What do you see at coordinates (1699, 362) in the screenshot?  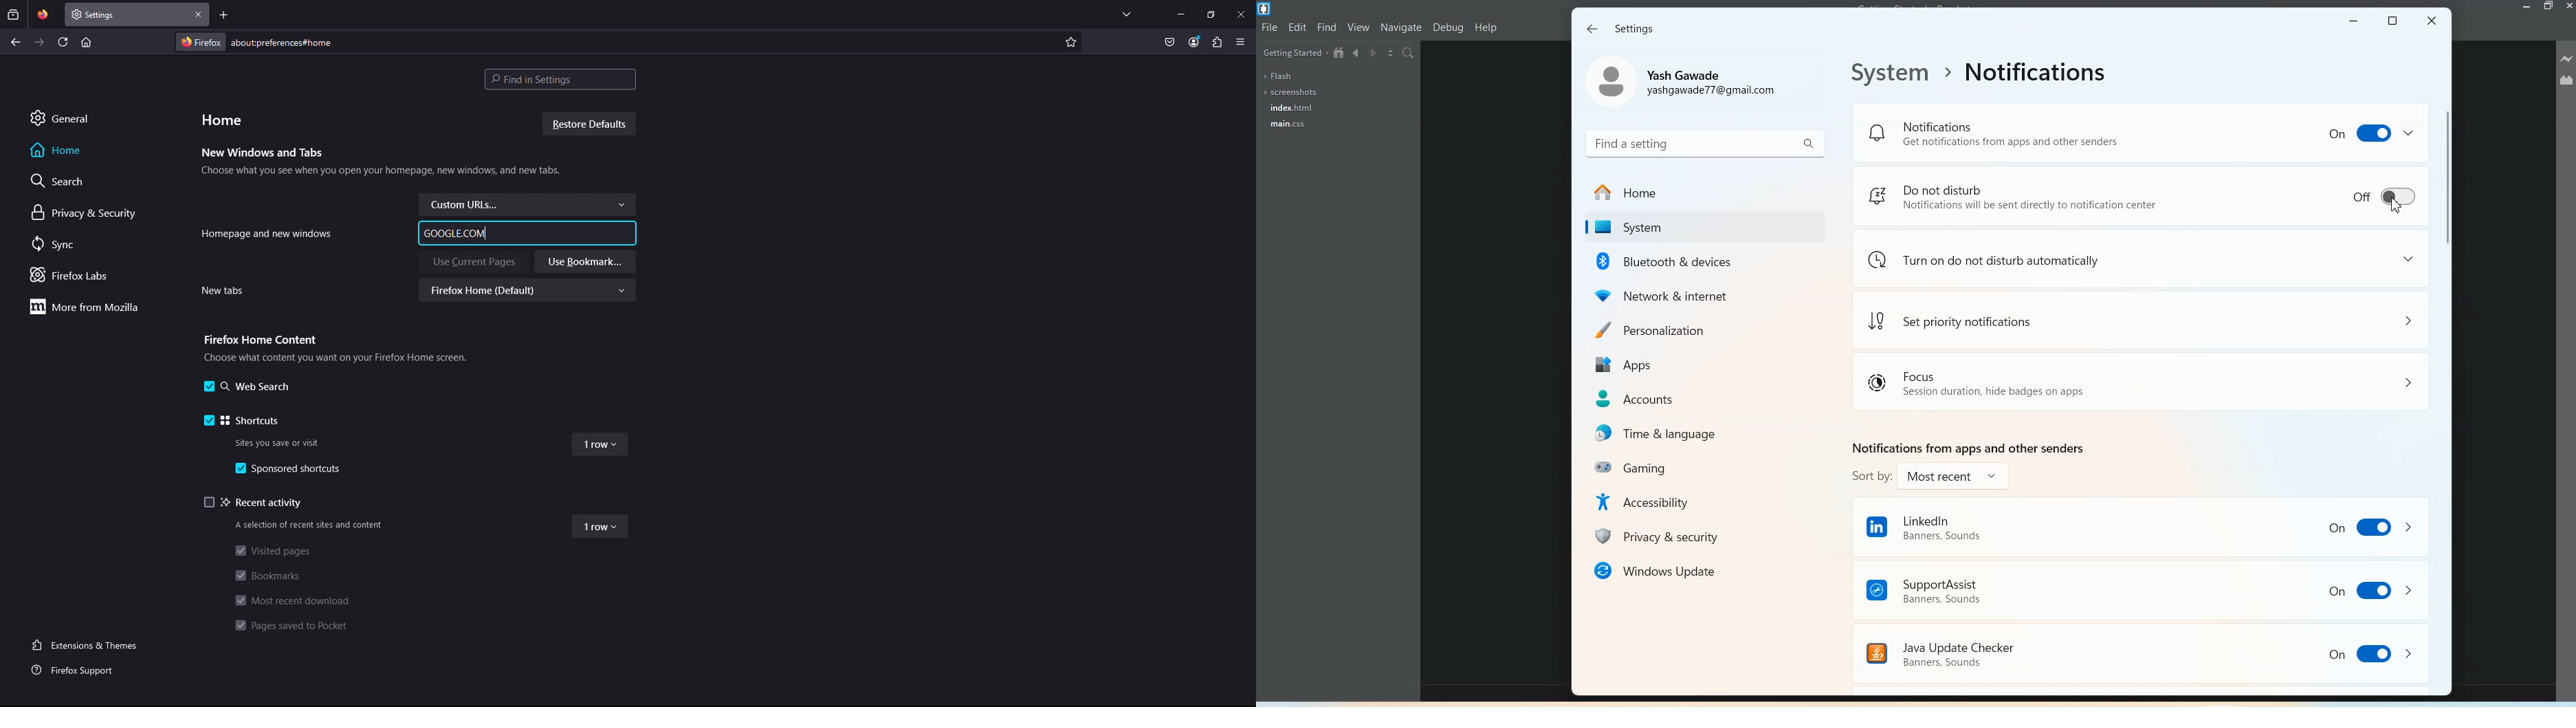 I see `Apps` at bounding box center [1699, 362].